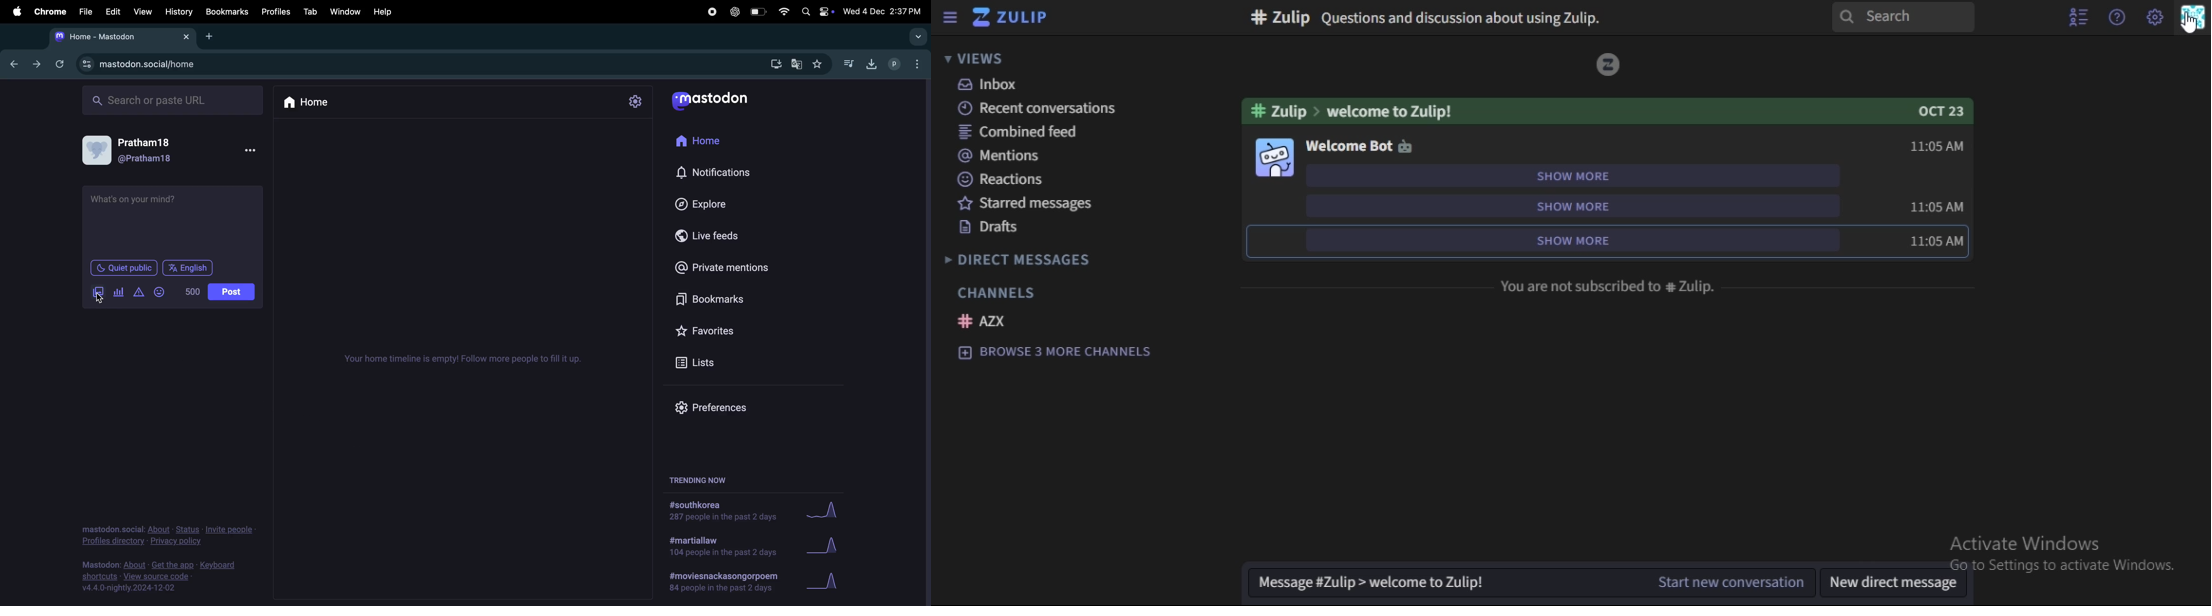  What do you see at coordinates (979, 58) in the screenshot?
I see `views` at bounding box center [979, 58].